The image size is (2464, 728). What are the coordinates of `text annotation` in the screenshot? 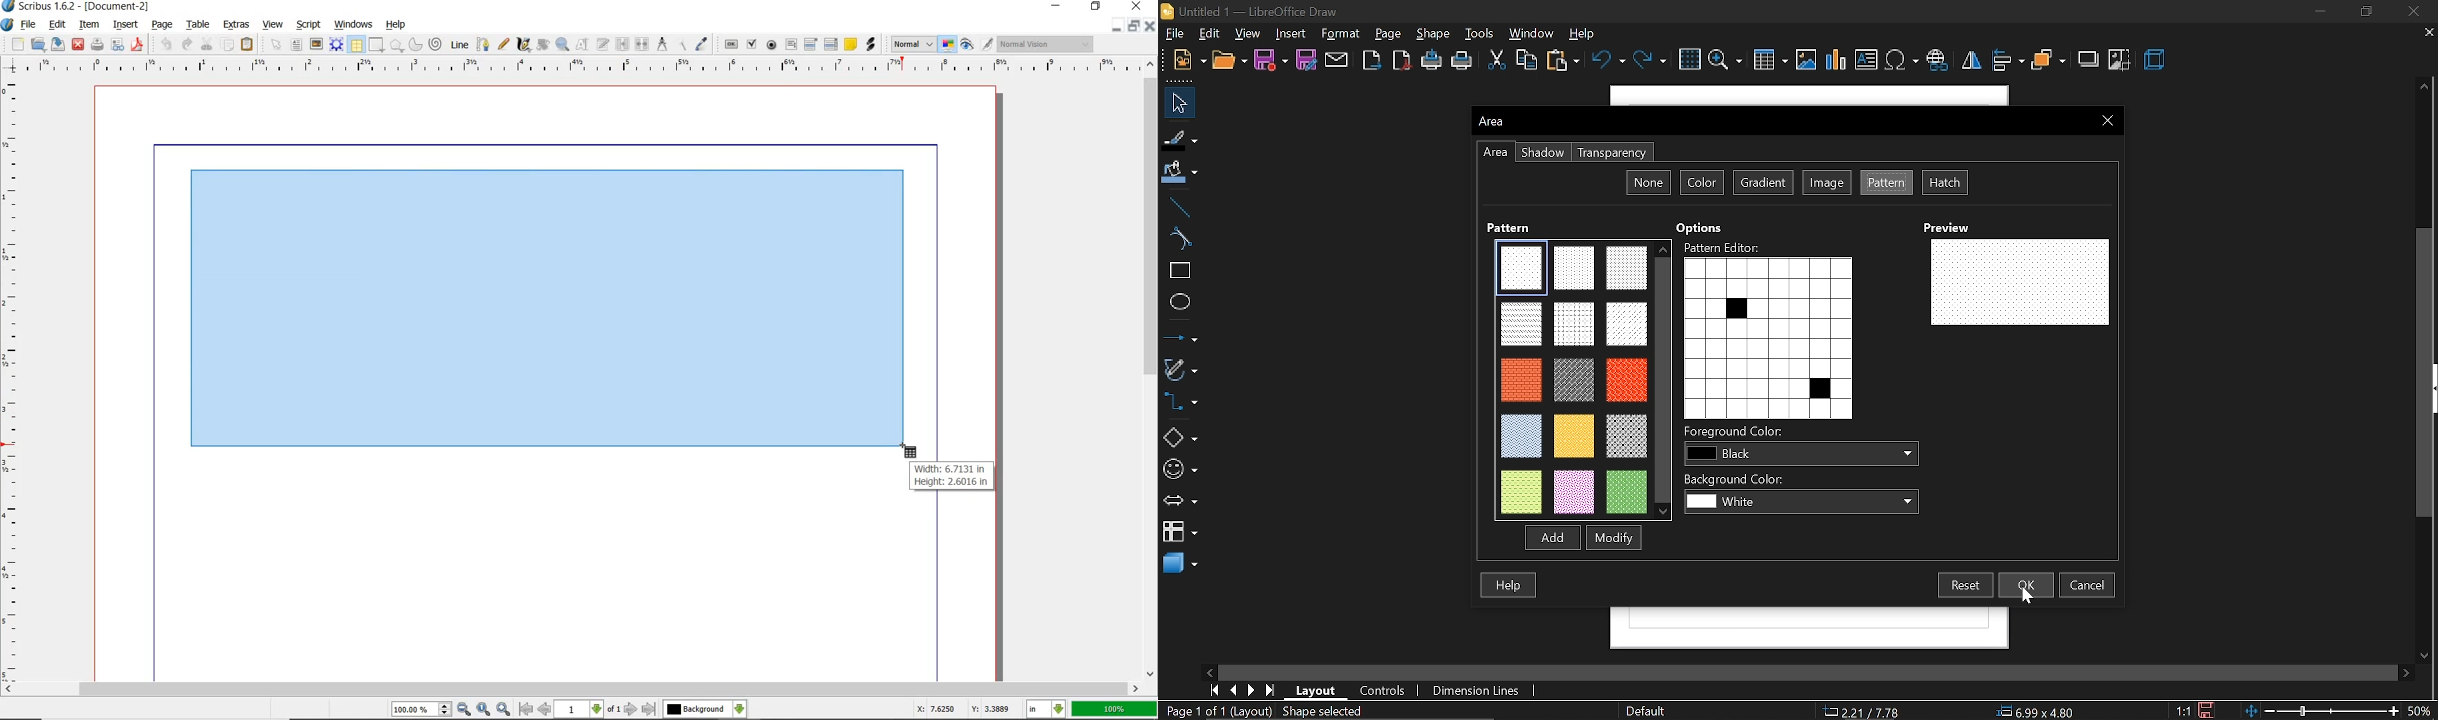 It's located at (851, 43).